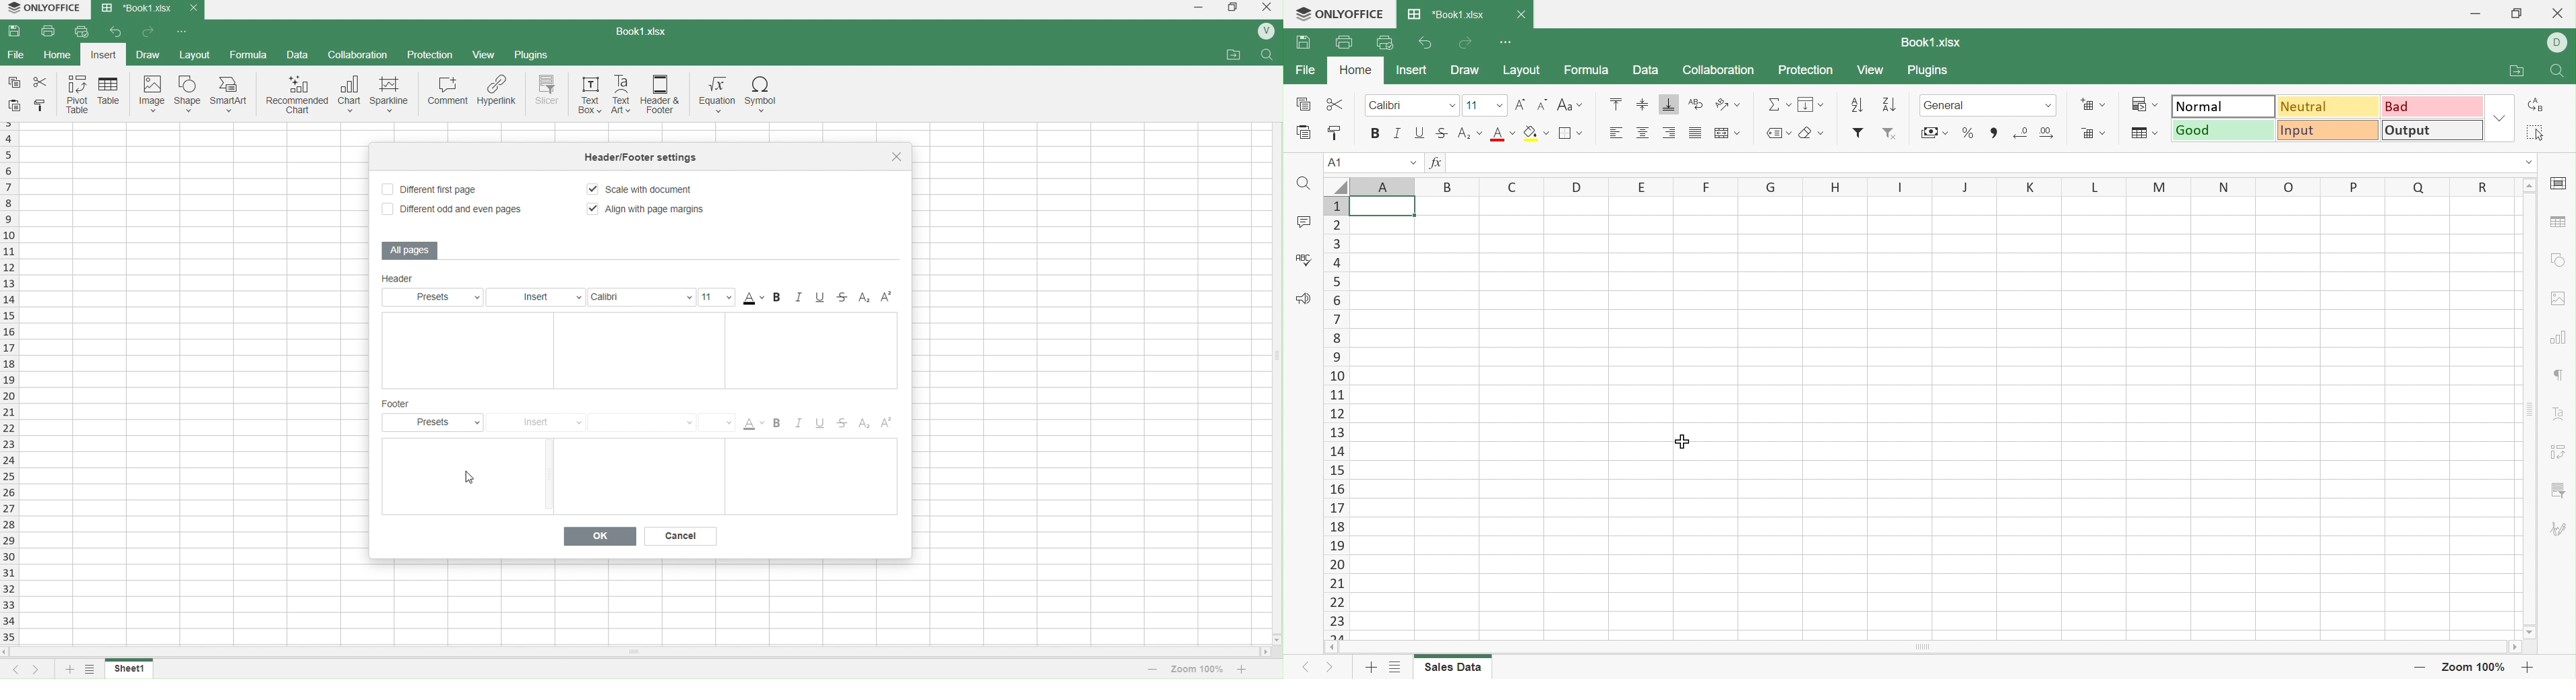 The image size is (2576, 700). What do you see at coordinates (1858, 102) in the screenshot?
I see `Ascending order` at bounding box center [1858, 102].